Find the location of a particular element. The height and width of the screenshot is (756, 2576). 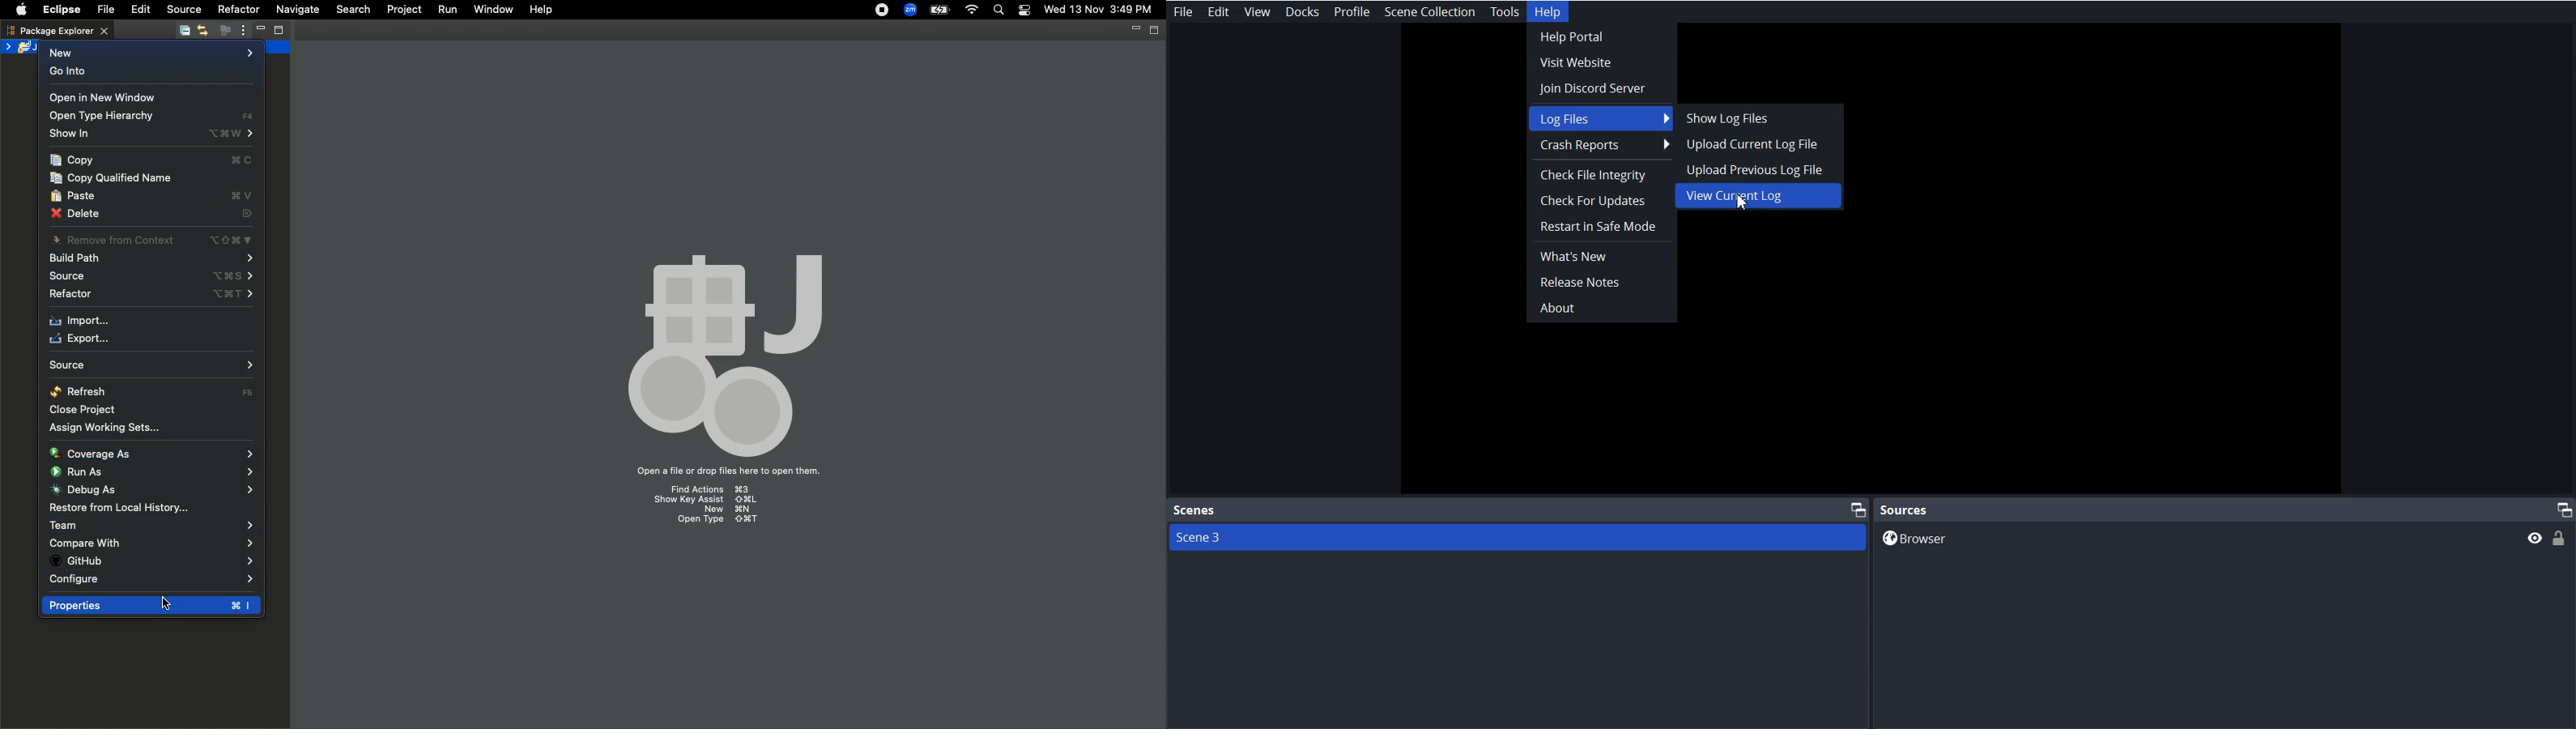

Cursor is located at coordinates (1745, 198).